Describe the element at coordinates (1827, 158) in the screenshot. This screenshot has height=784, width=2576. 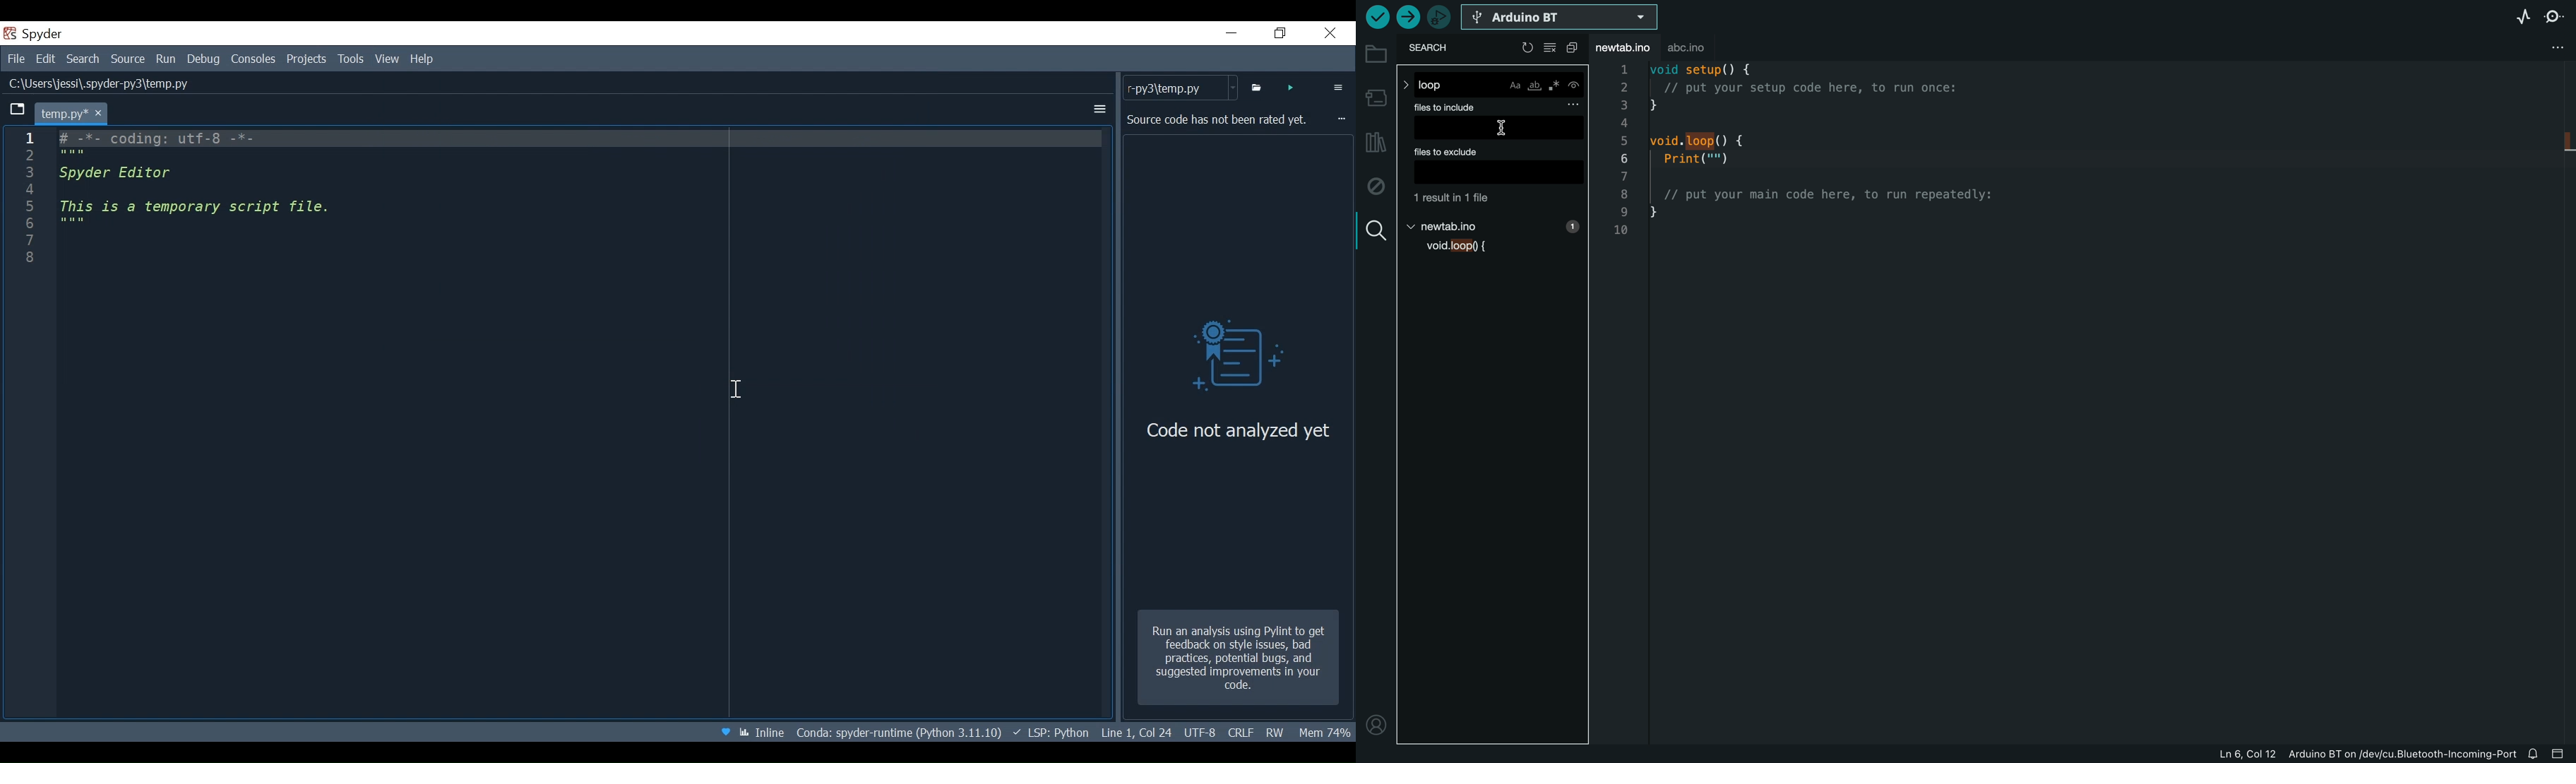
I see `void setup() {// put your setup code here, to run once:}void. loop() {Print("")// put your main code here, to run repeatedly:}` at that location.